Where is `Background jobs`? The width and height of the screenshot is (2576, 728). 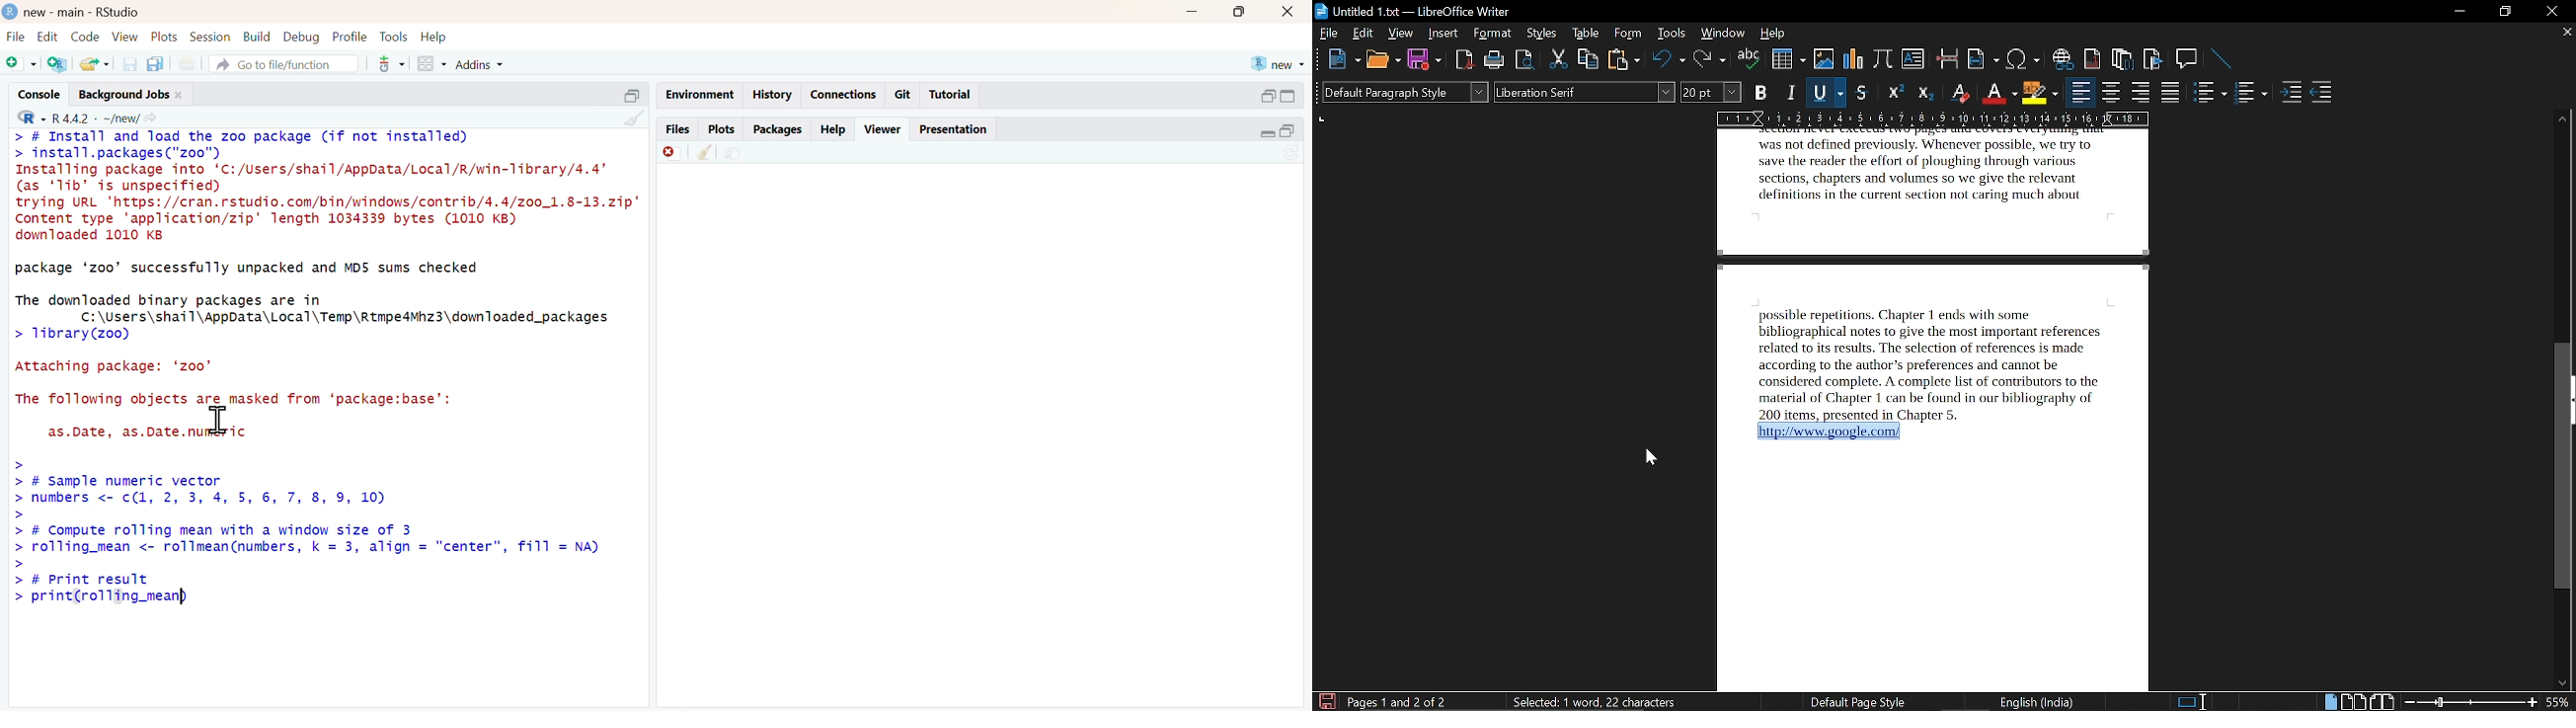 Background jobs is located at coordinates (123, 94).